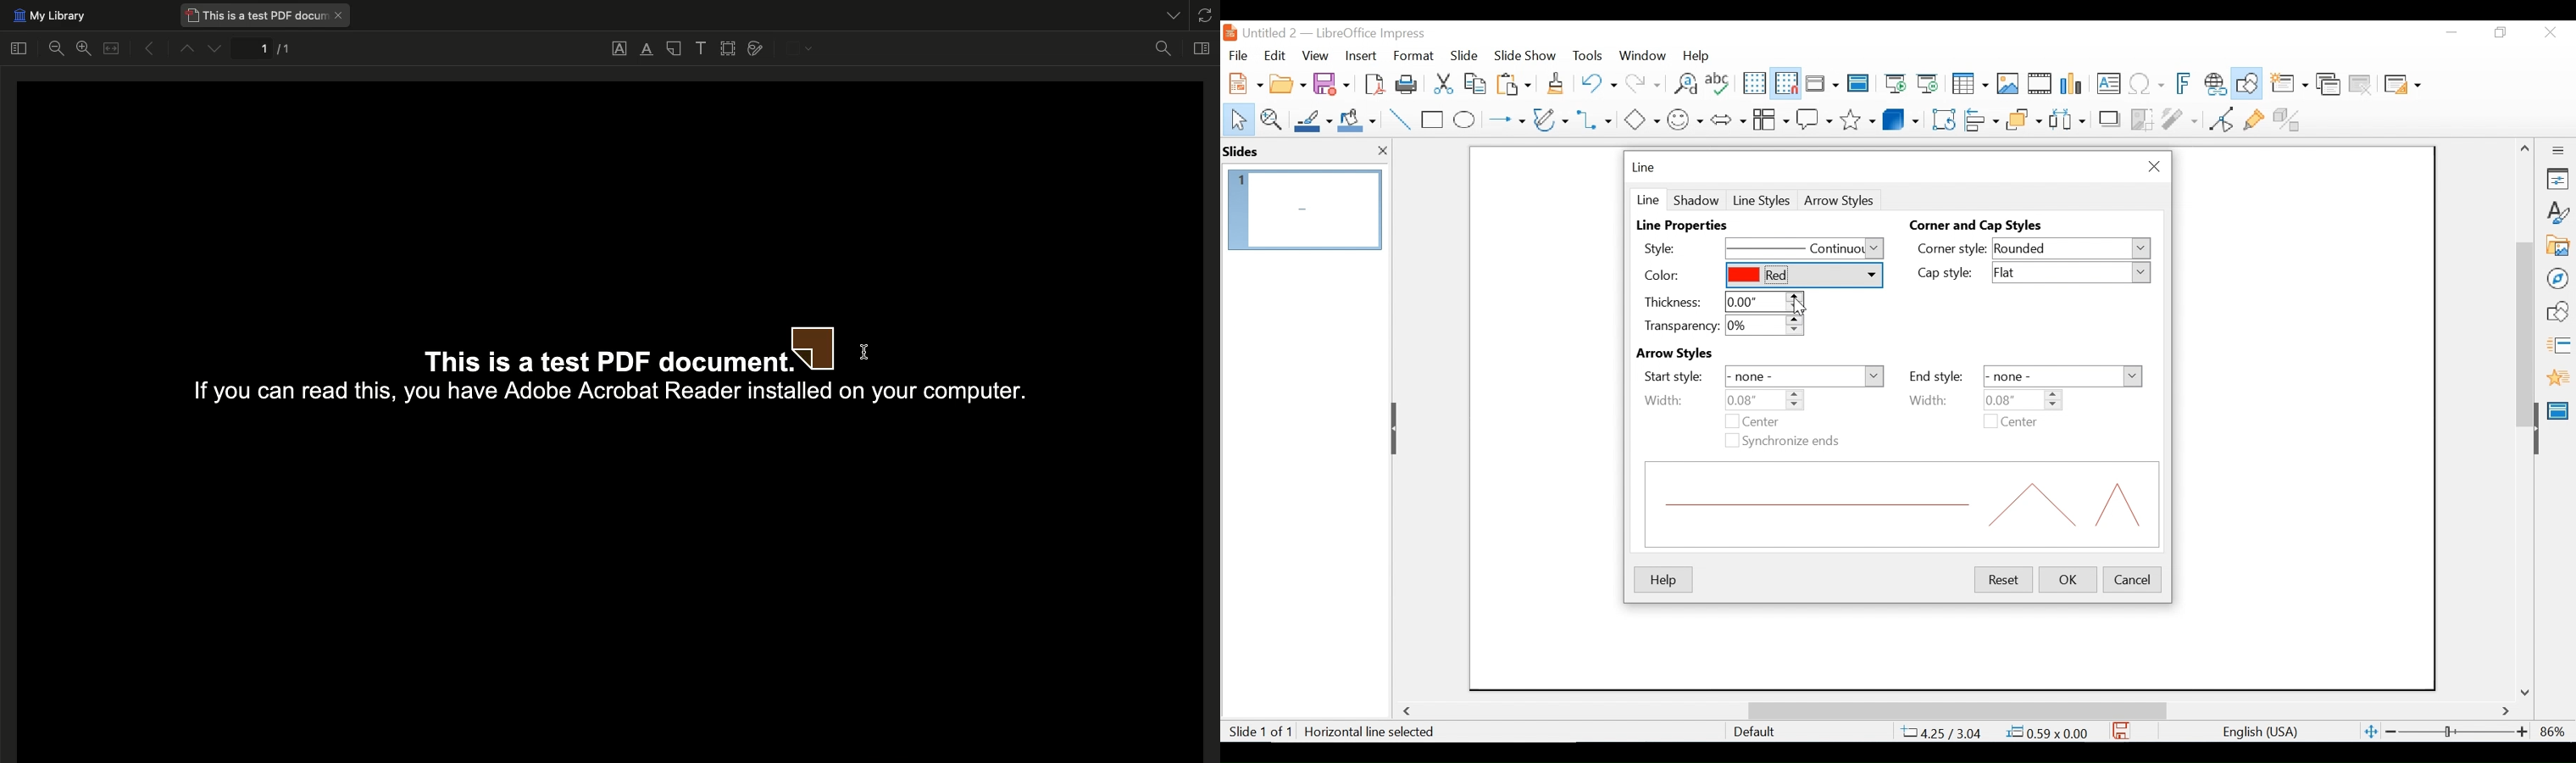 The image size is (2576, 784). I want to click on Insert Line, so click(1401, 120).